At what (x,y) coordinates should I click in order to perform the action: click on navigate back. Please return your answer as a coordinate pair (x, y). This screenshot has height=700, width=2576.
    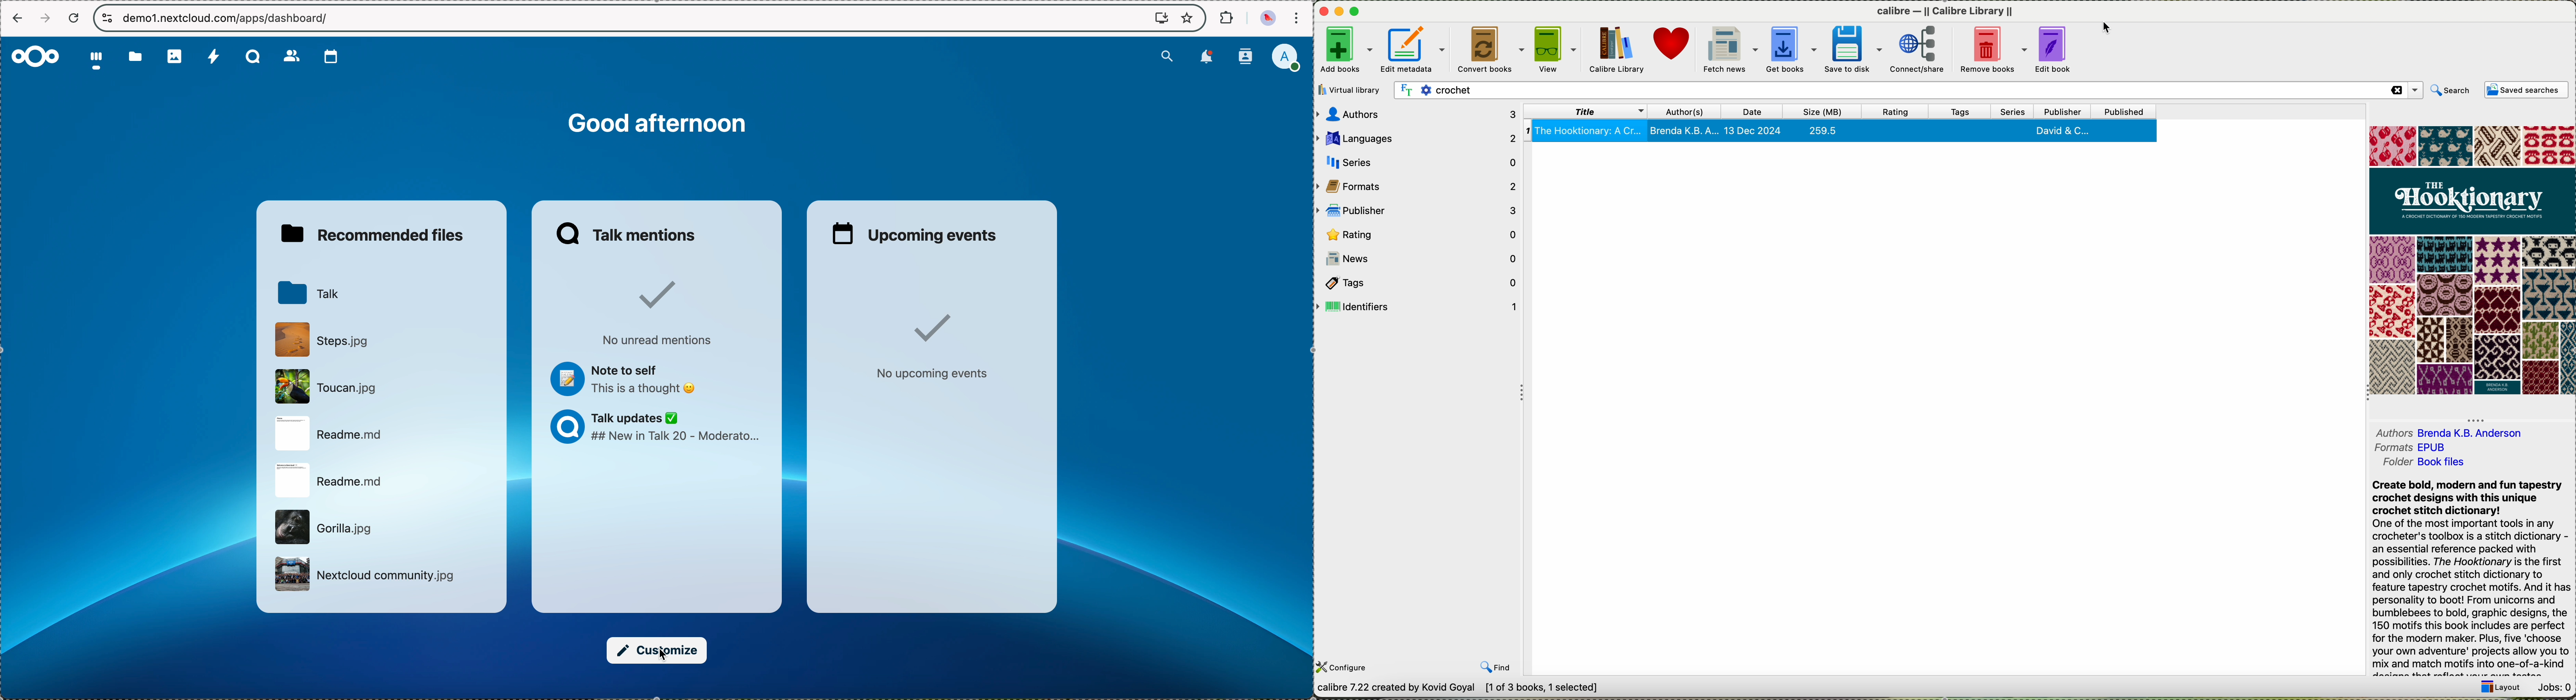
    Looking at the image, I should click on (16, 20).